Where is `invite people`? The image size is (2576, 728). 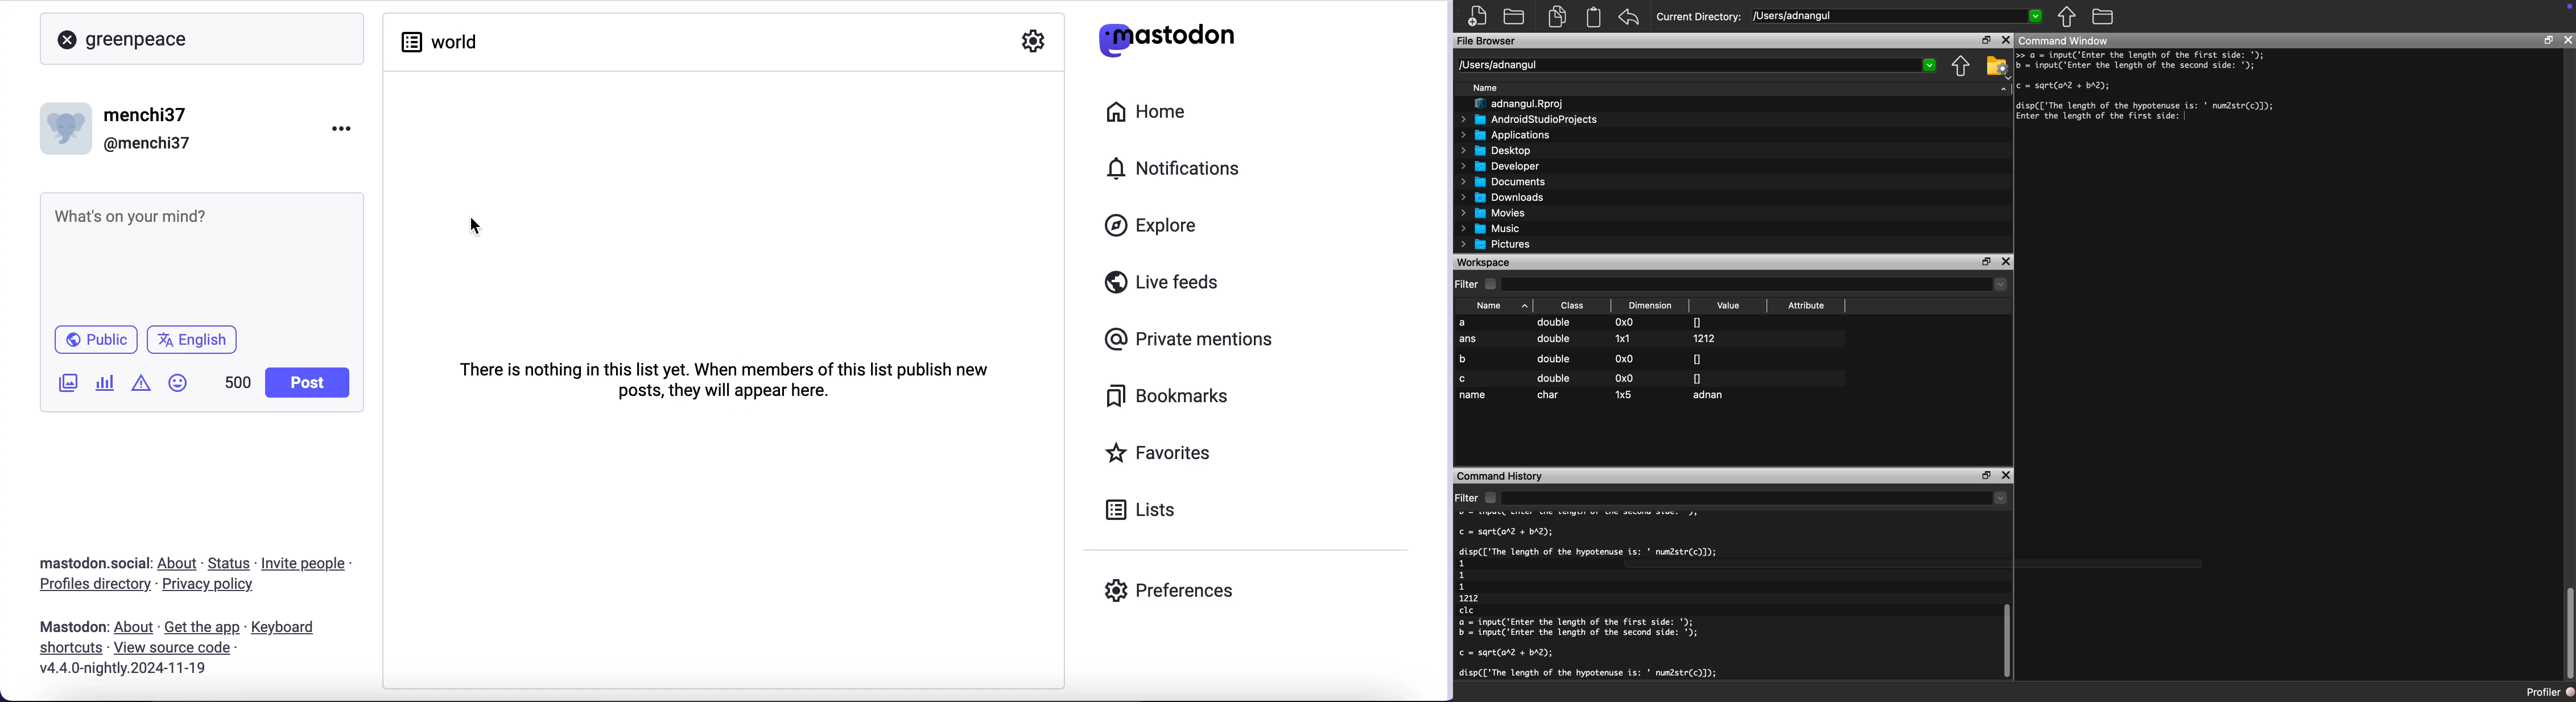
invite people is located at coordinates (309, 564).